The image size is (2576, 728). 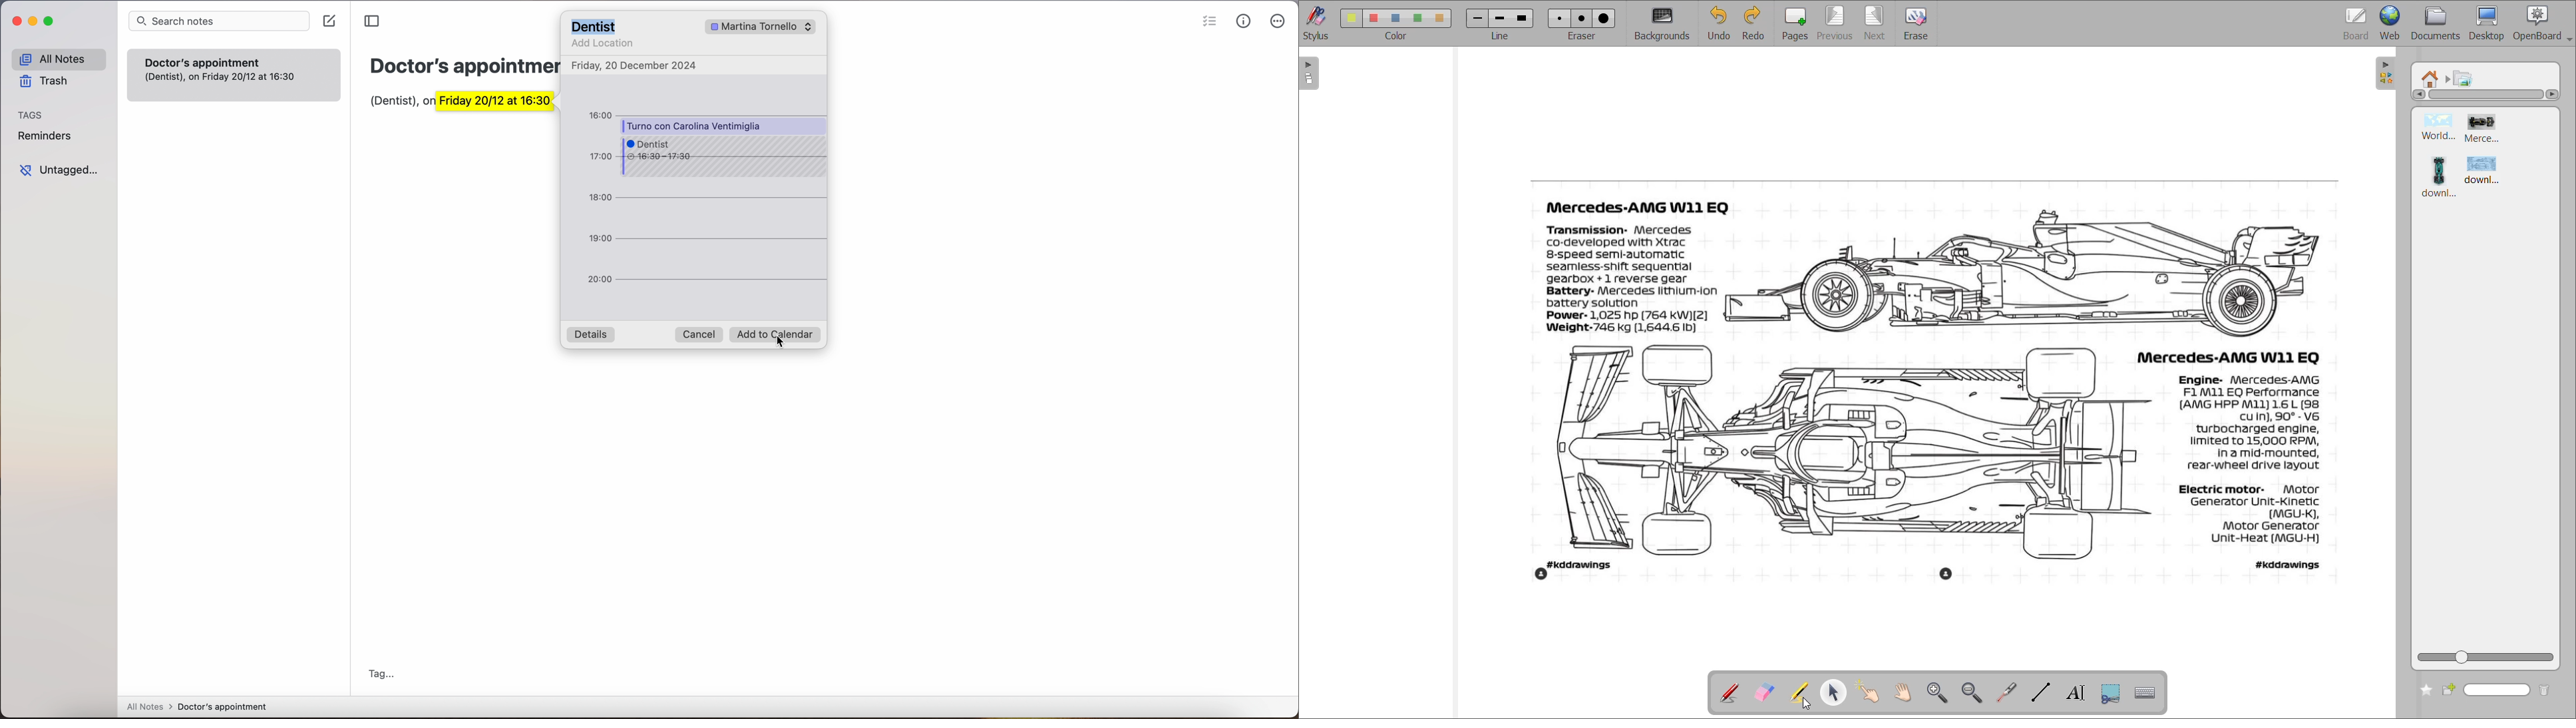 I want to click on Untagged..., so click(x=62, y=170).